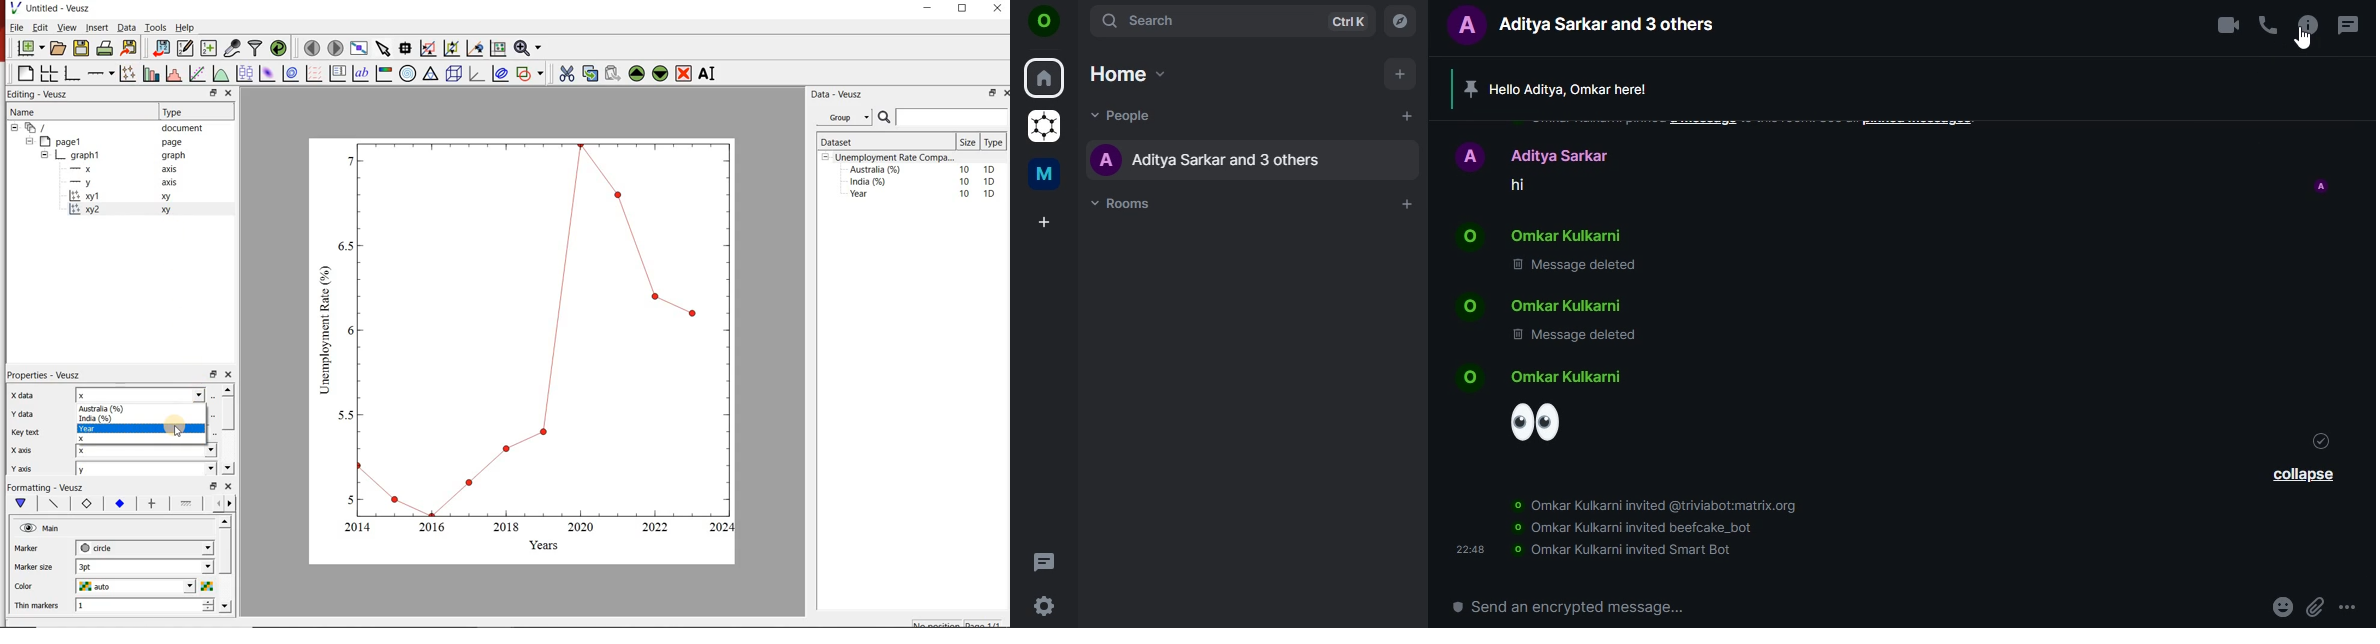  What do you see at coordinates (130, 183) in the screenshot?
I see `y axis` at bounding box center [130, 183].